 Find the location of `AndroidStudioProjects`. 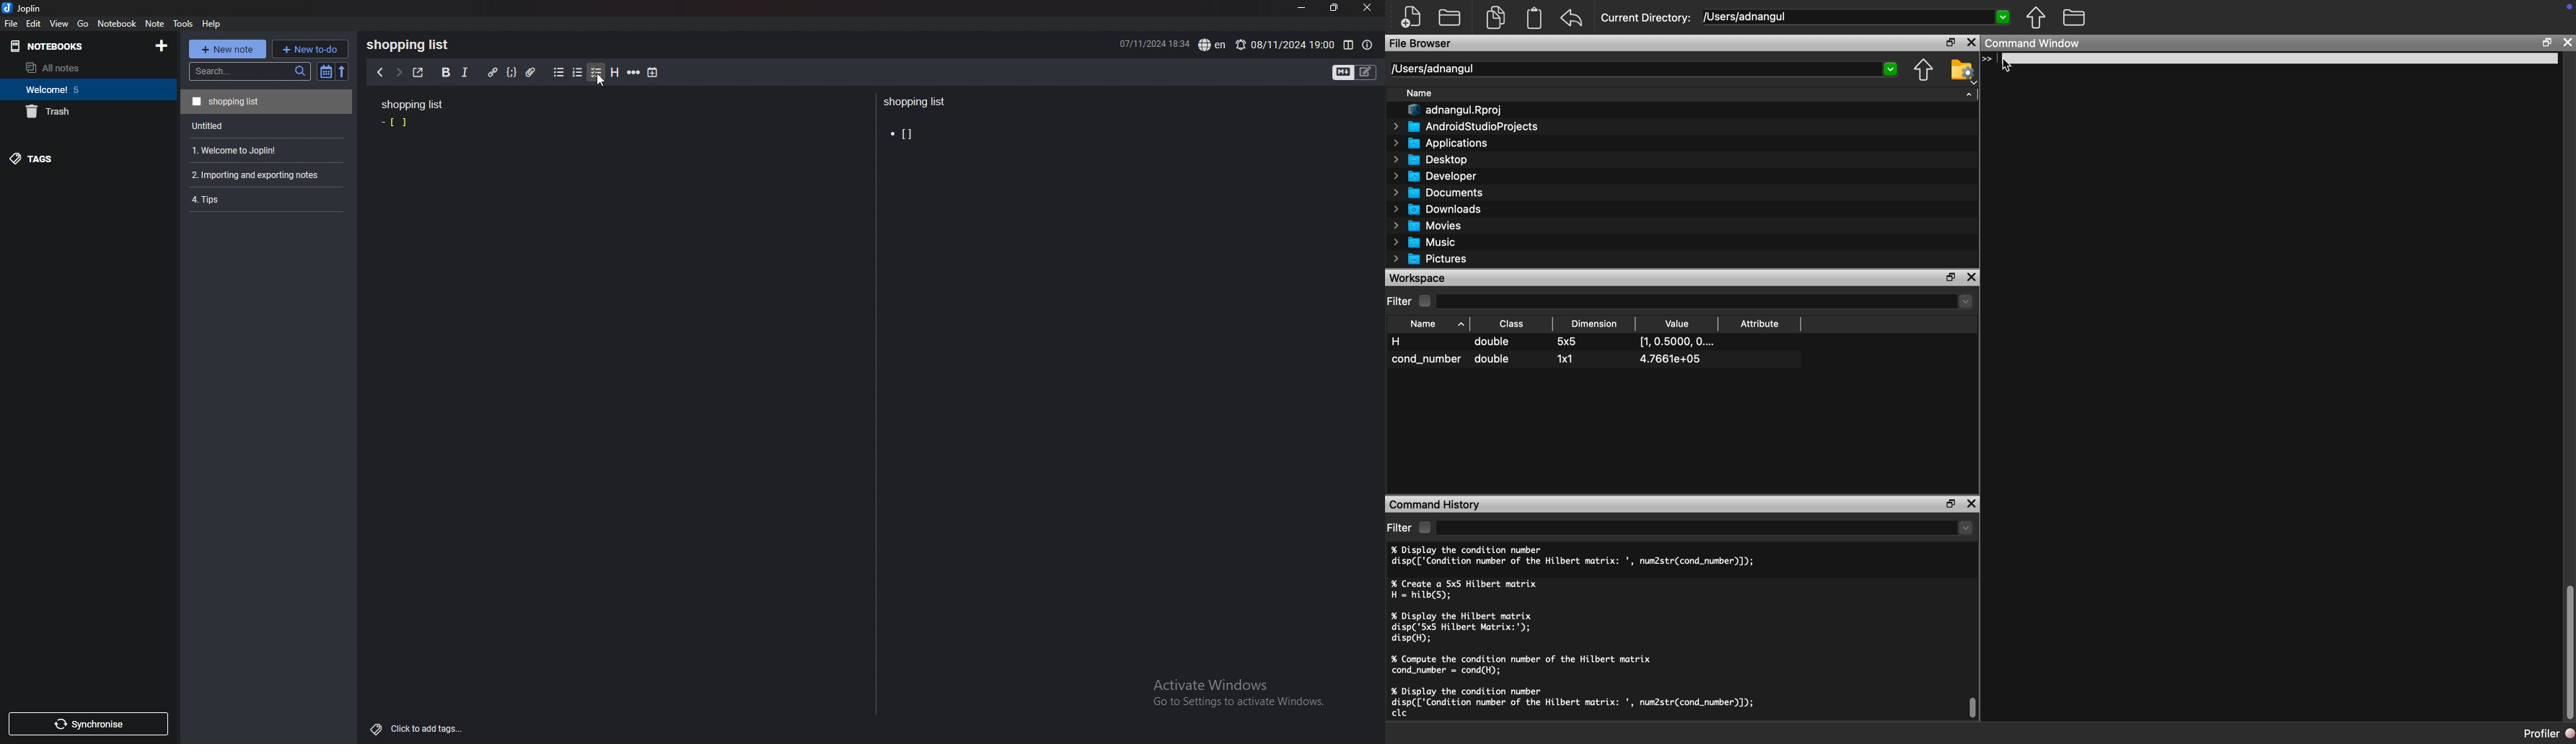

AndroidStudioProjects is located at coordinates (1465, 127).